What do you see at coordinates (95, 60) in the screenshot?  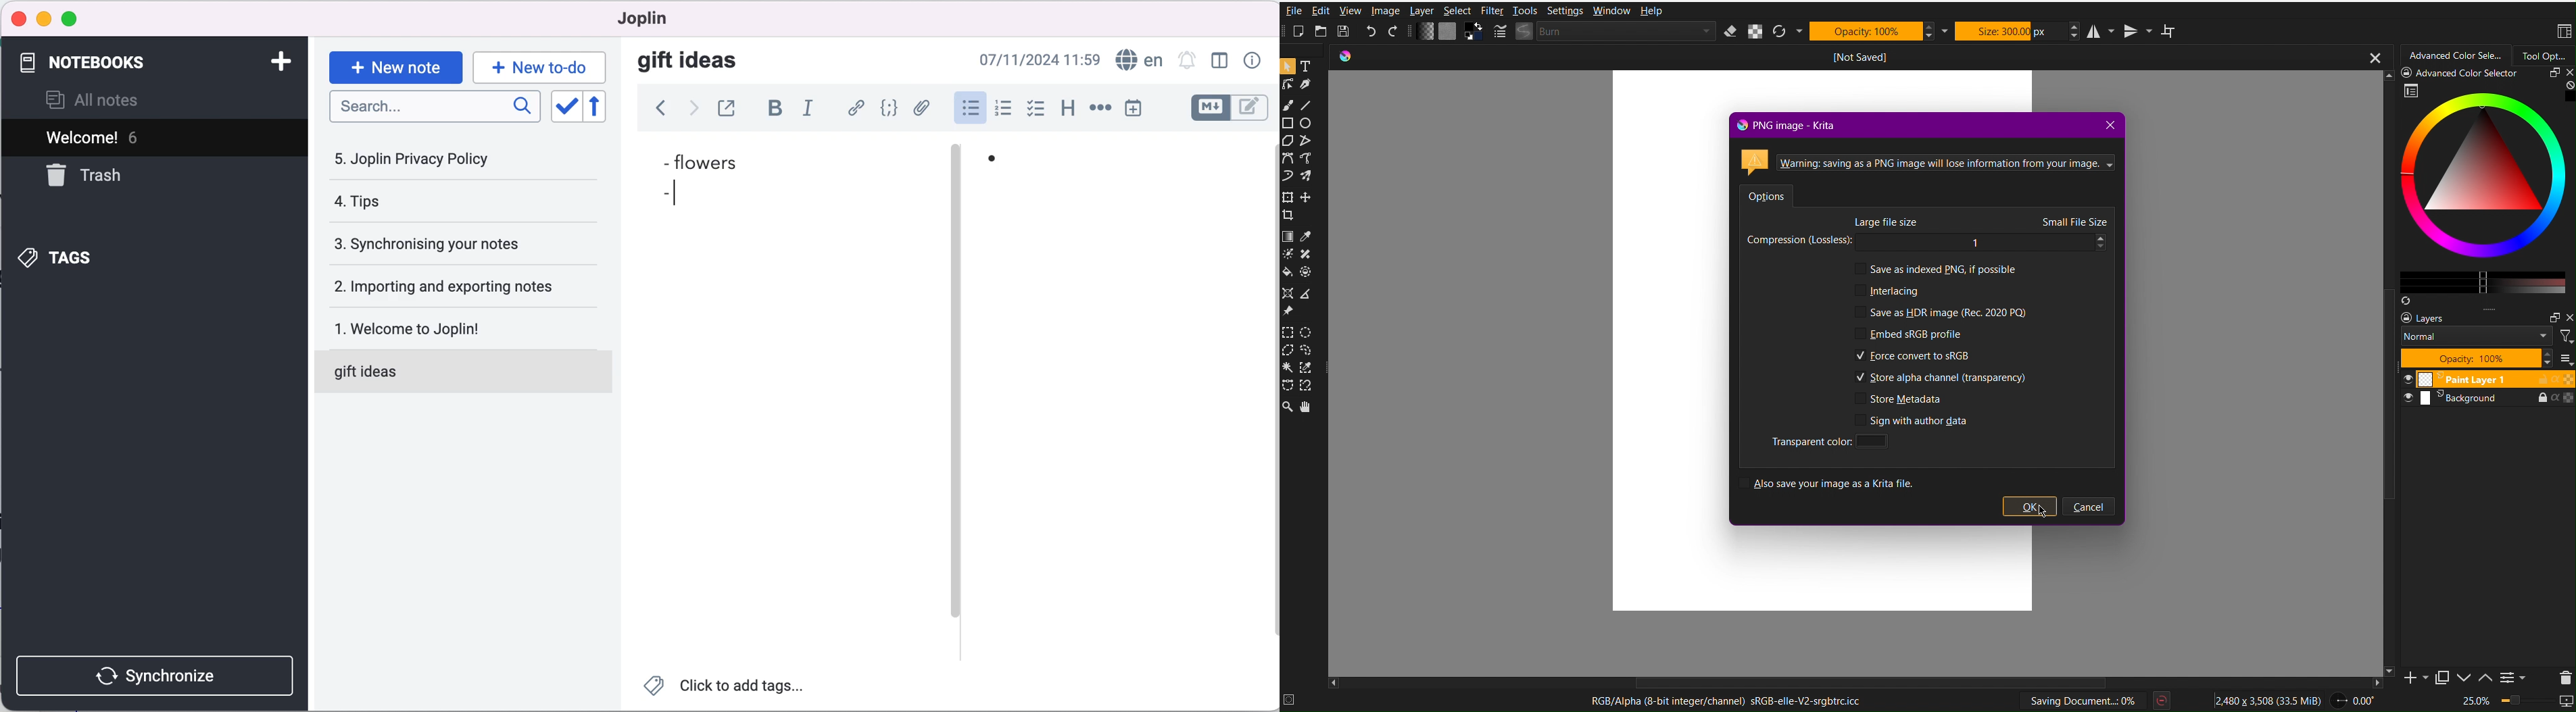 I see `notebooks` at bounding box center [95, 60].